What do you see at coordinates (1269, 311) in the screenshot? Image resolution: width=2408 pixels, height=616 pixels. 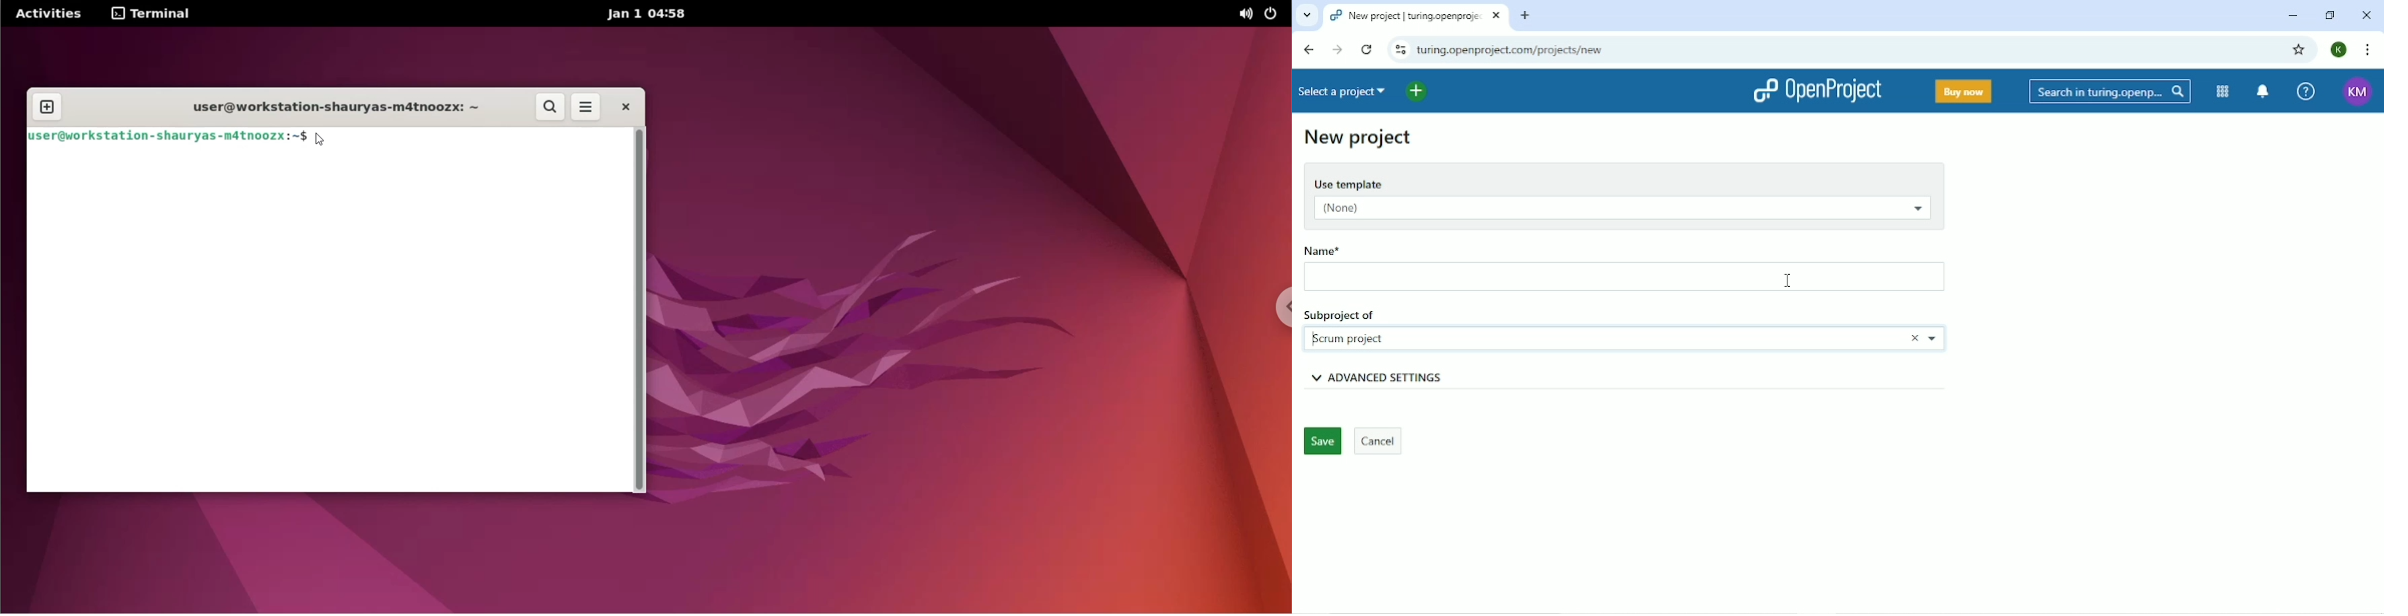 I see `chrome options` at bounding box center [1269, 311].